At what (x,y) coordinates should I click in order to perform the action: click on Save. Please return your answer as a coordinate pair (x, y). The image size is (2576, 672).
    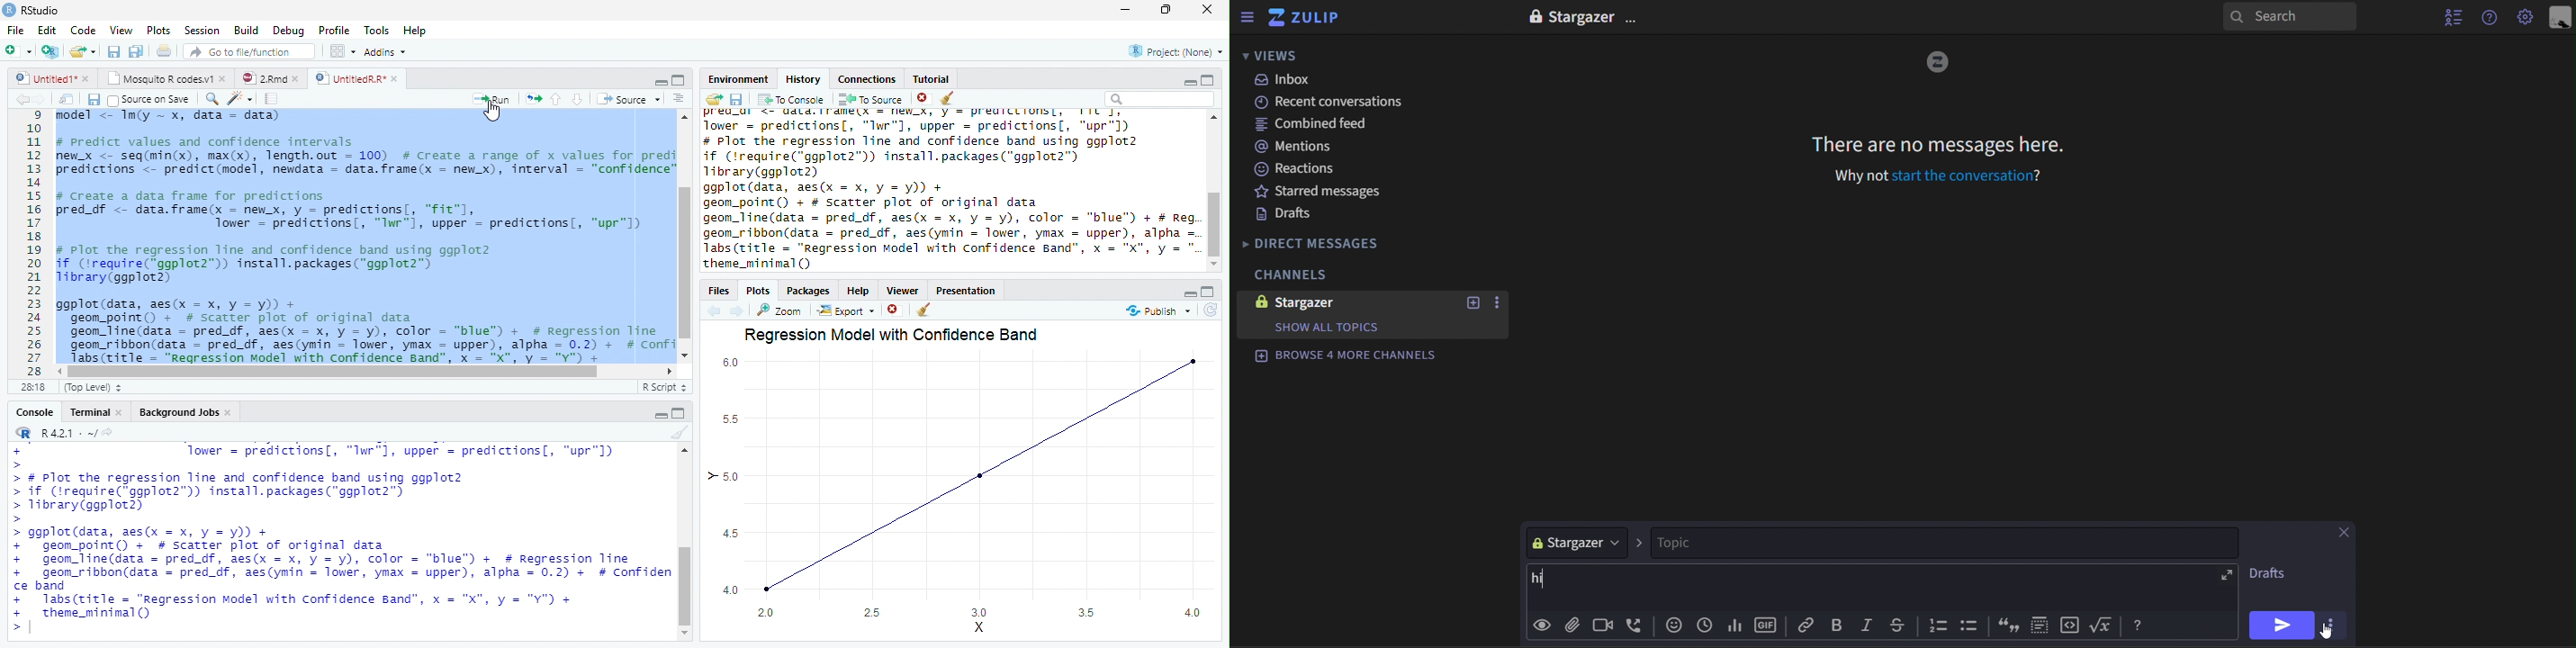
    Looking at the image, I should click on (736, 102).